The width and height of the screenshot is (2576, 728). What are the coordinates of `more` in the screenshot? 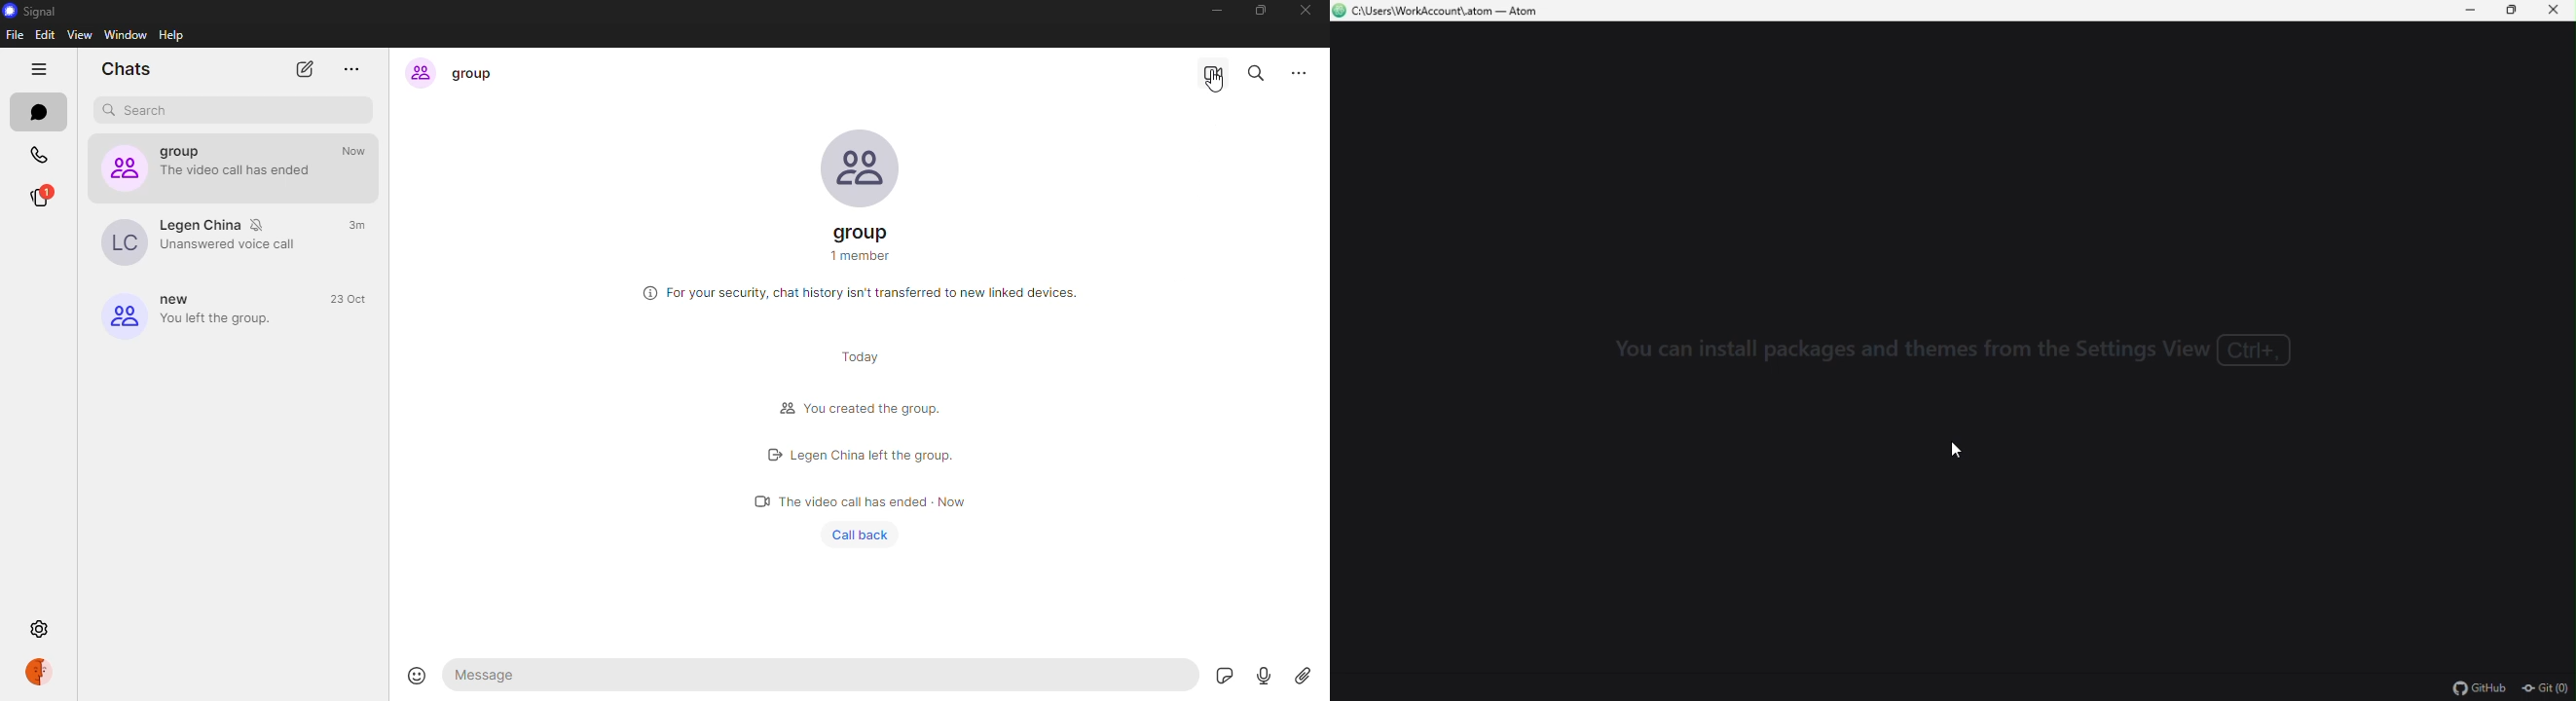 It's located at (351, 66).